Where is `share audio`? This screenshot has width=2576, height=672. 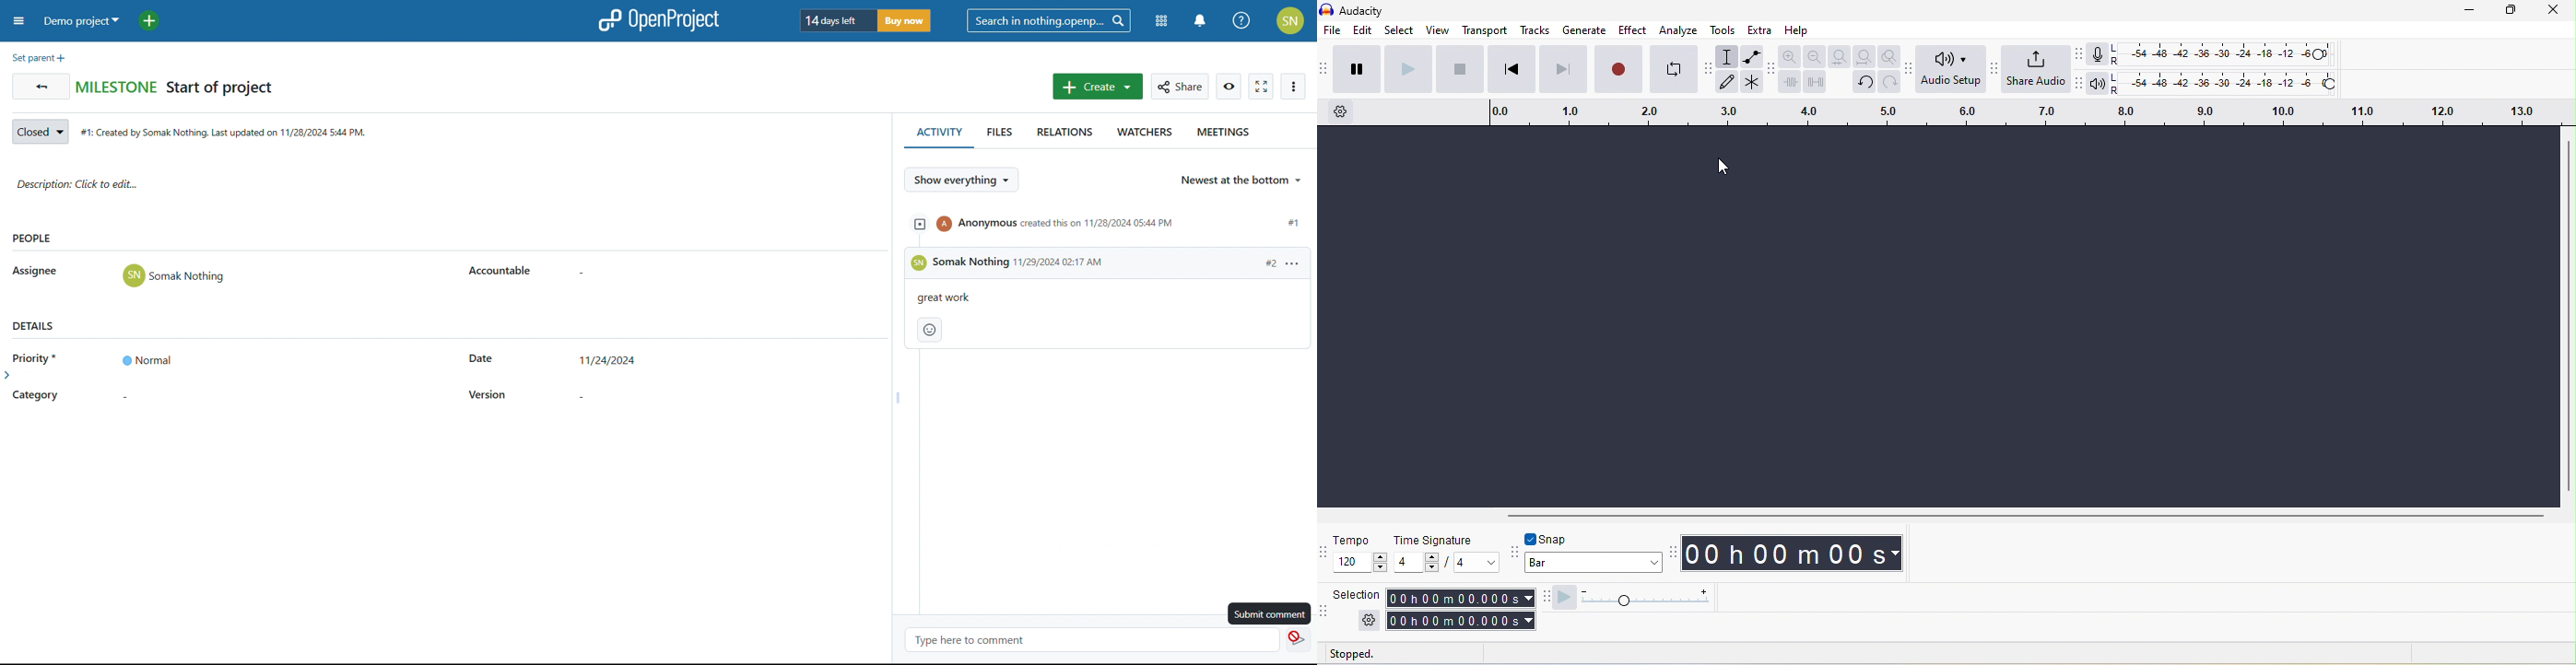 share audio is located at coordinates (2036, 70).